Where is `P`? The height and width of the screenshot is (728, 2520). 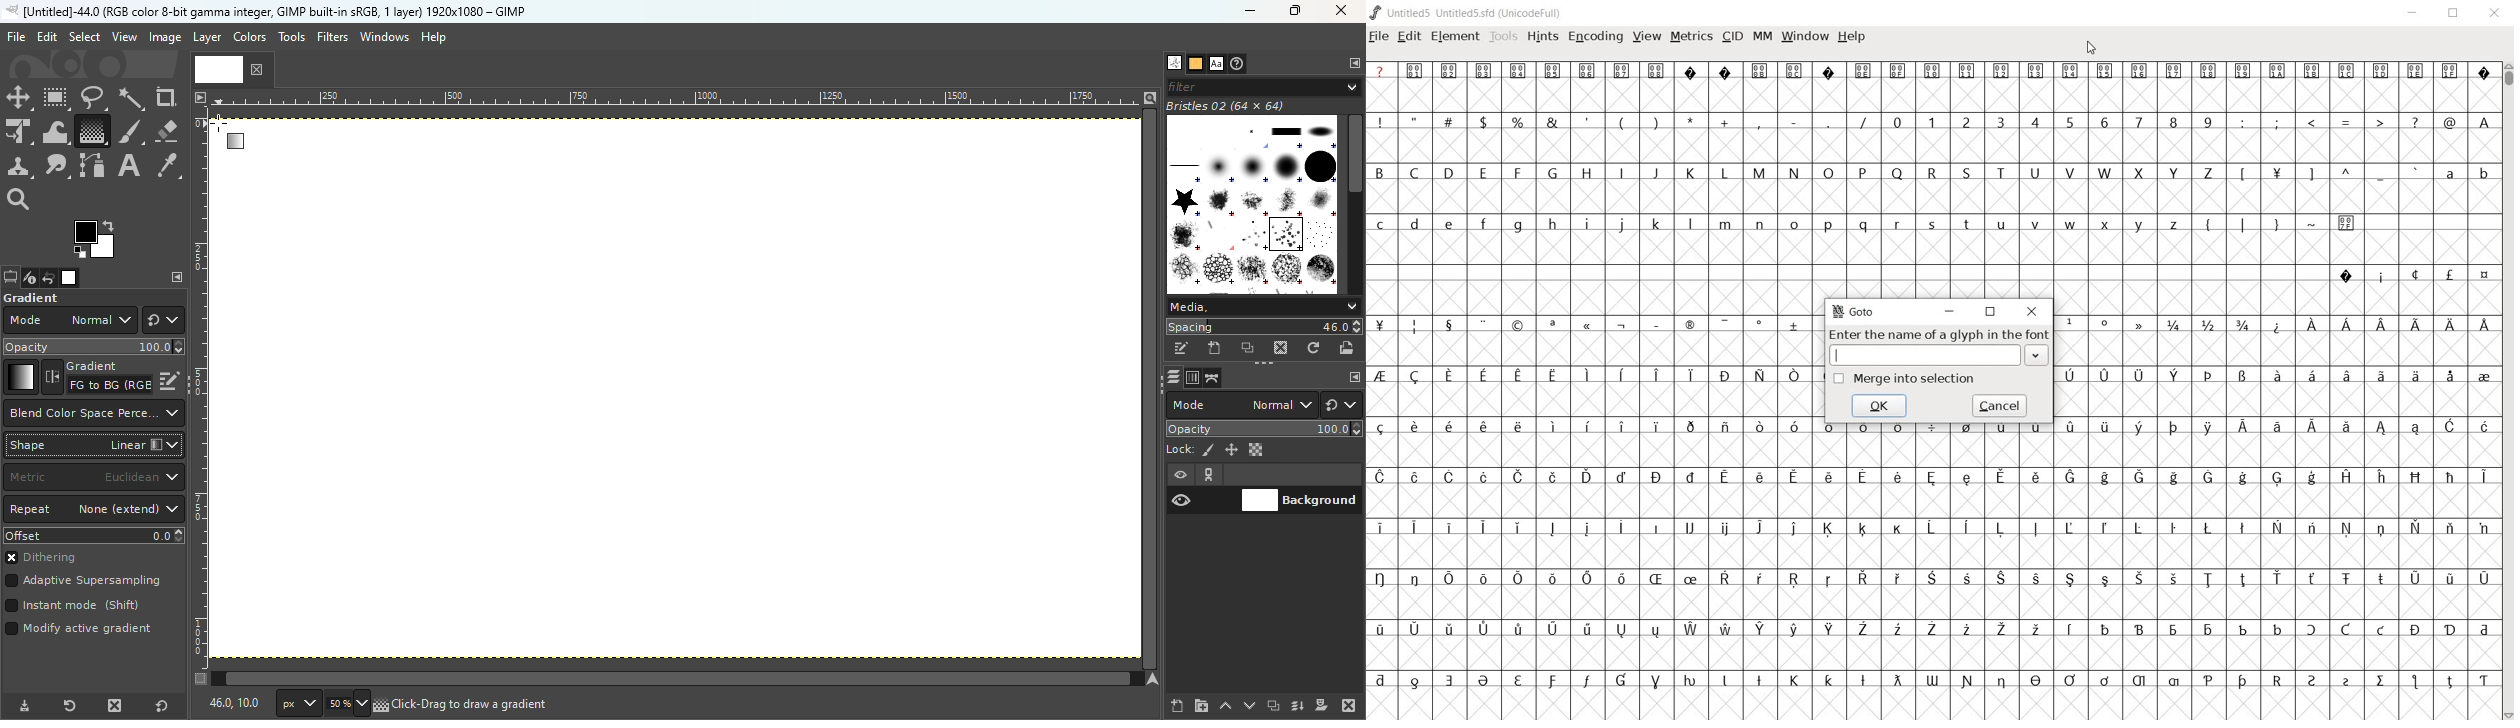 P is located at coordinates (1861, 174).